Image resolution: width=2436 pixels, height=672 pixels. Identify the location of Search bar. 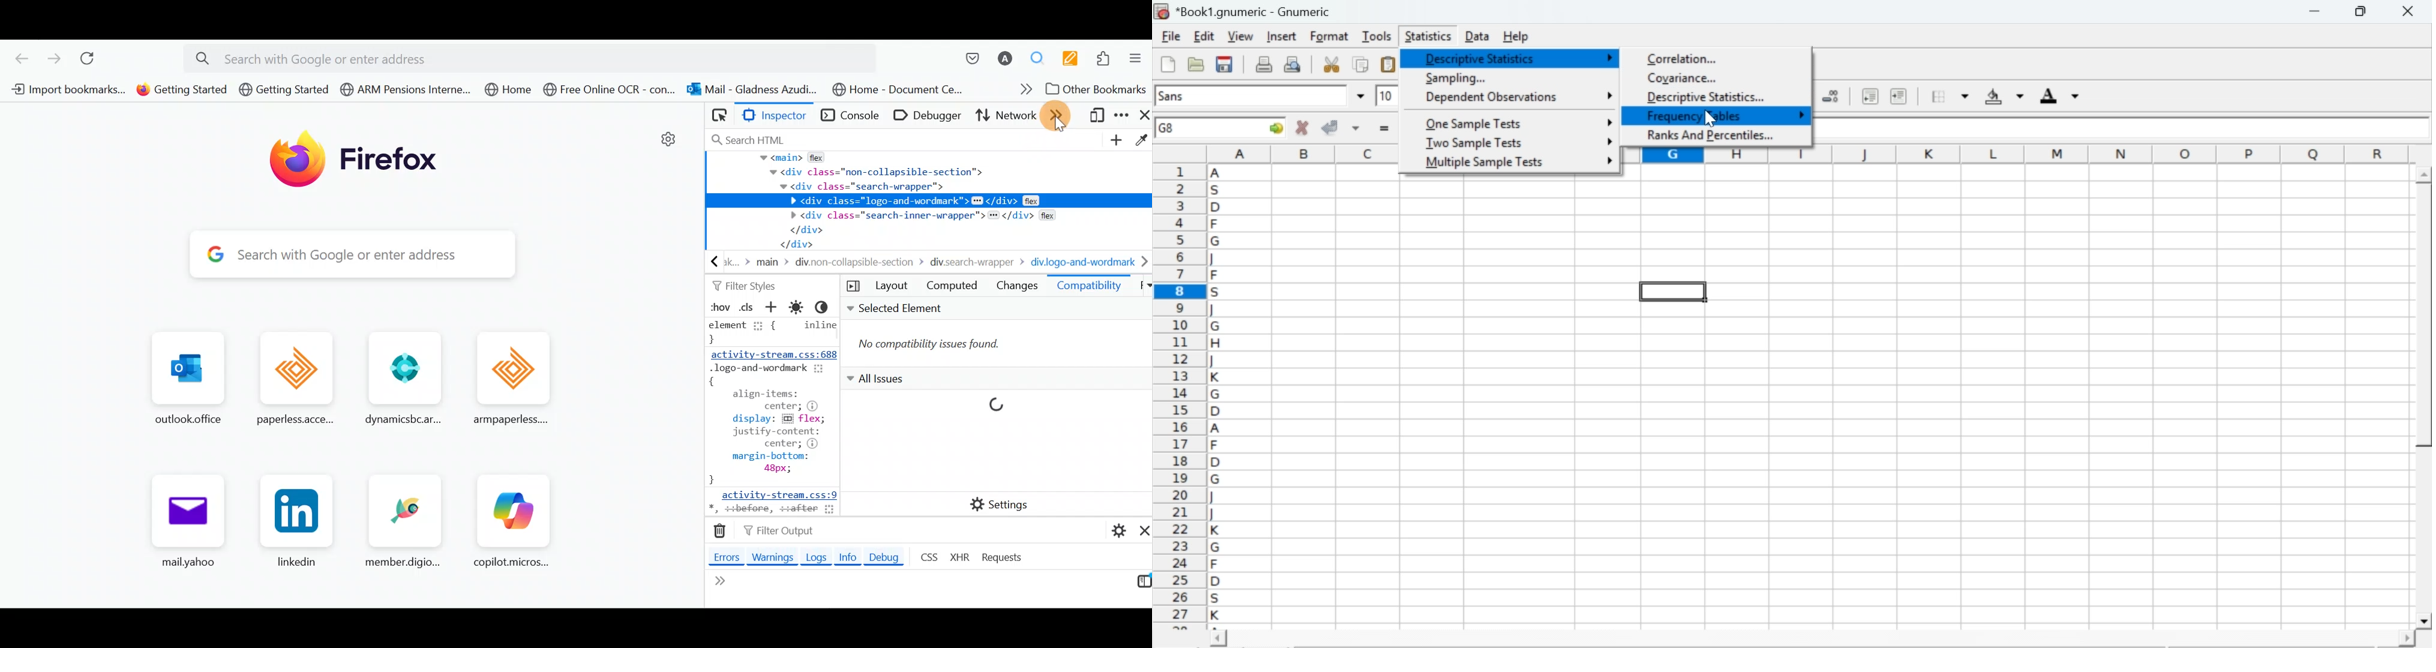
(351, 253).